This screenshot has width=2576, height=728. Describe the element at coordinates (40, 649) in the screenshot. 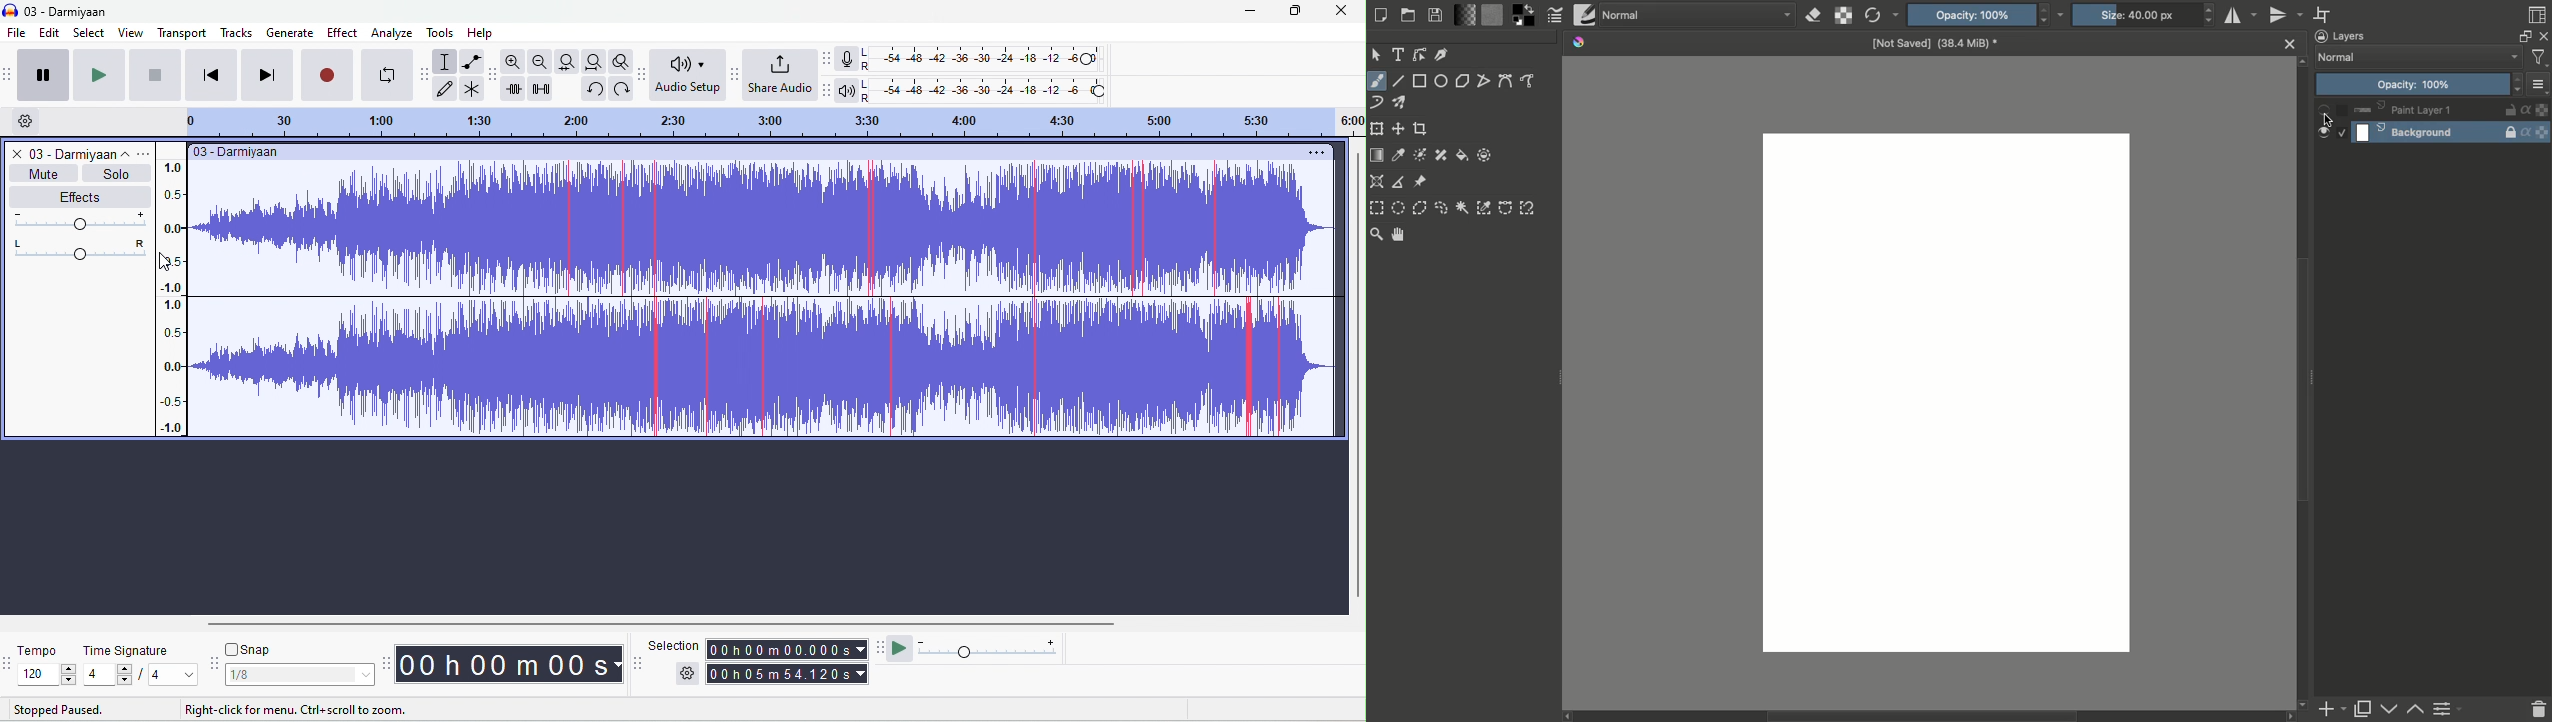

I see `tempo` at that location.